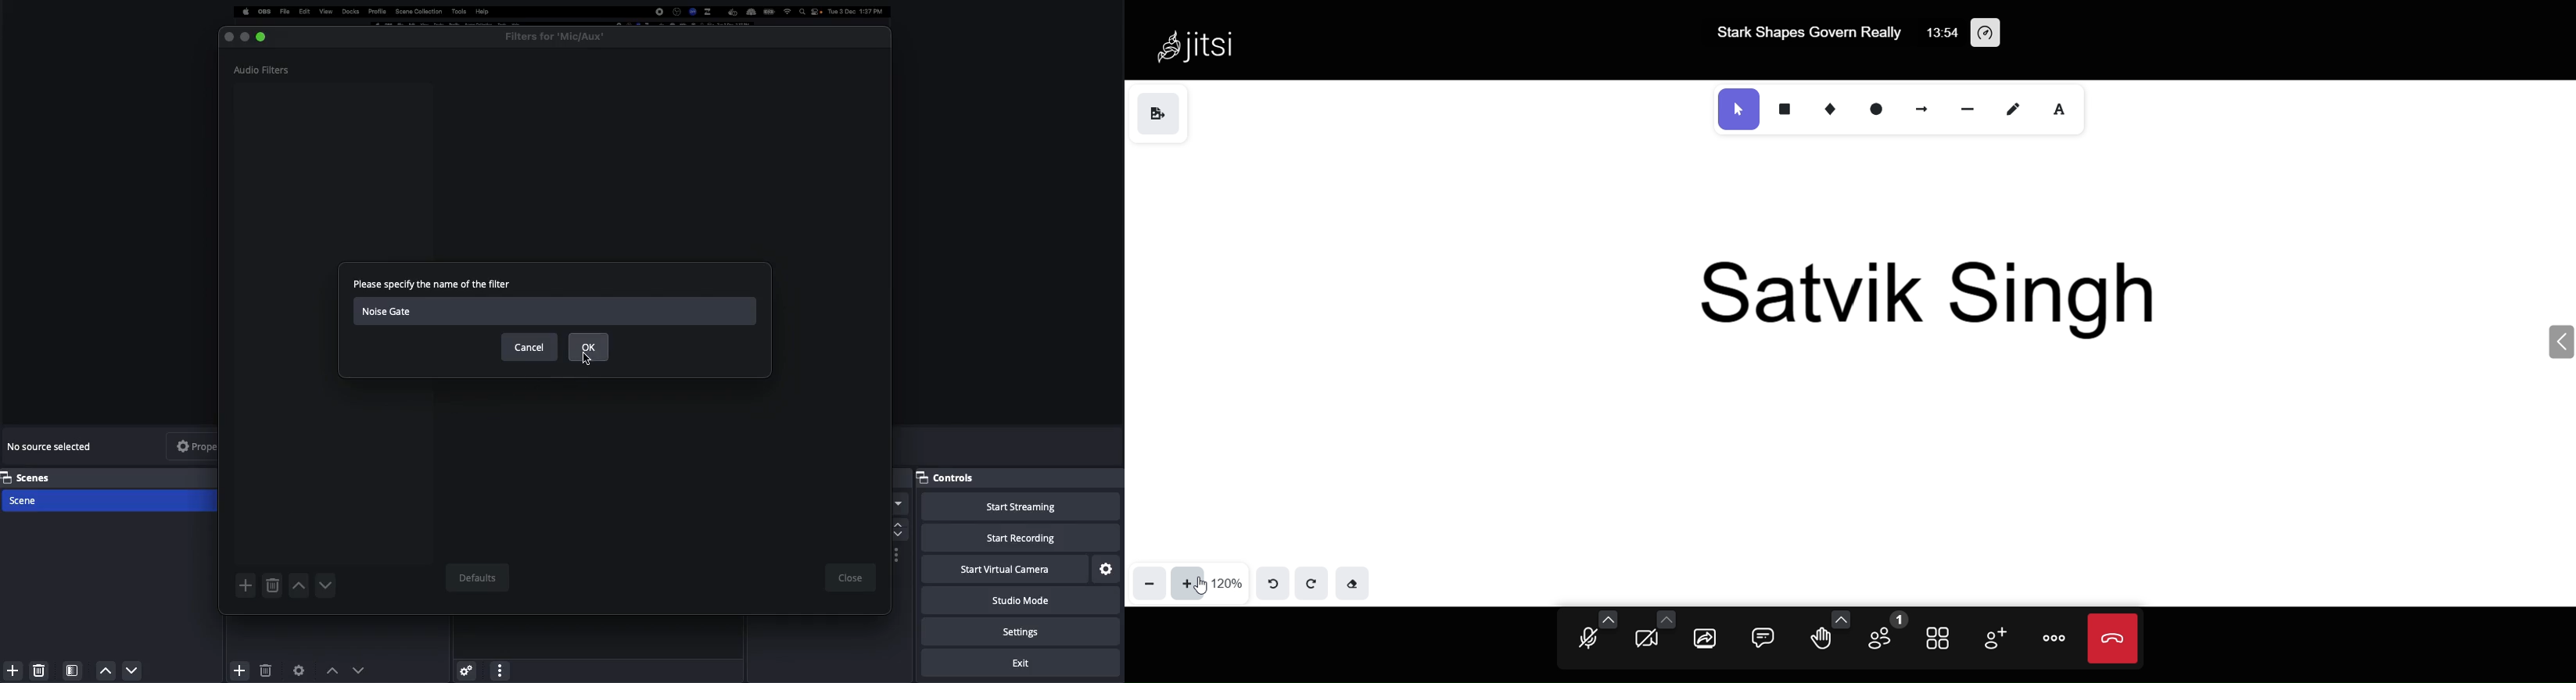  I want to click on Settings, so click(1023, 632).